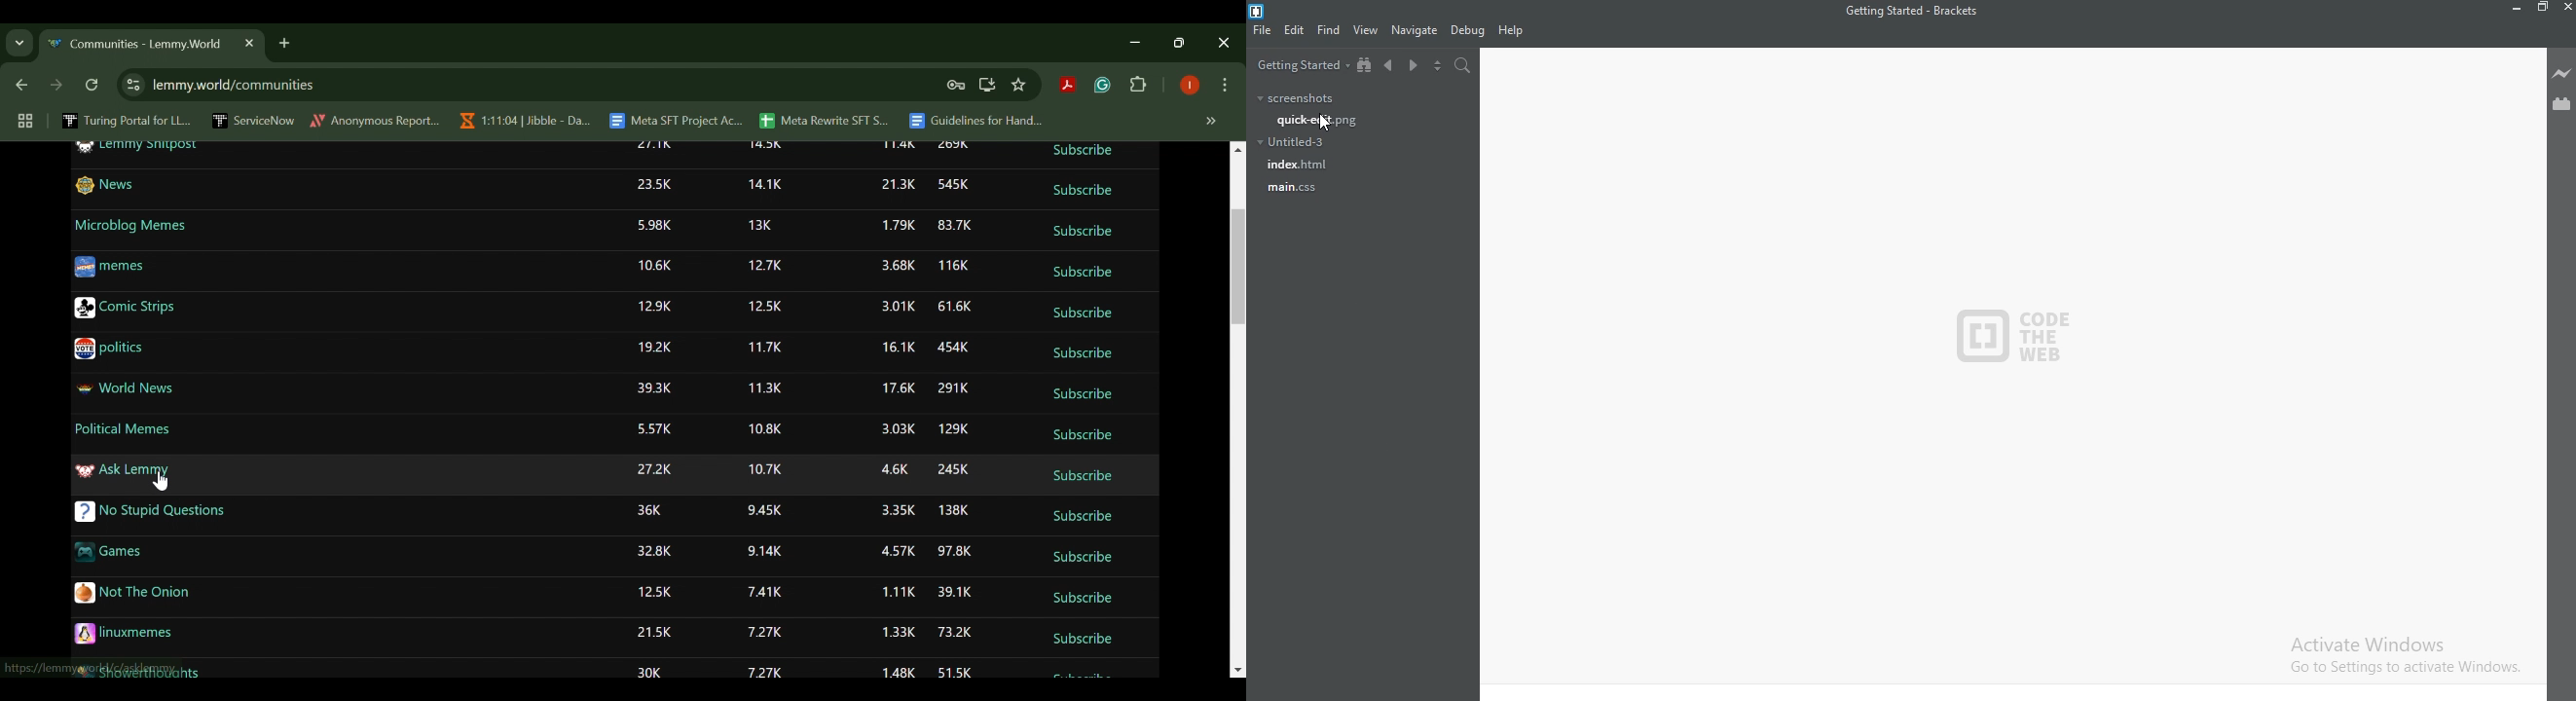 This screenshot has width=2576, height=728. What do you see at coordinates (956, 306) in the screenshot?
I see `61.6K` at bounding box center [956, 306].